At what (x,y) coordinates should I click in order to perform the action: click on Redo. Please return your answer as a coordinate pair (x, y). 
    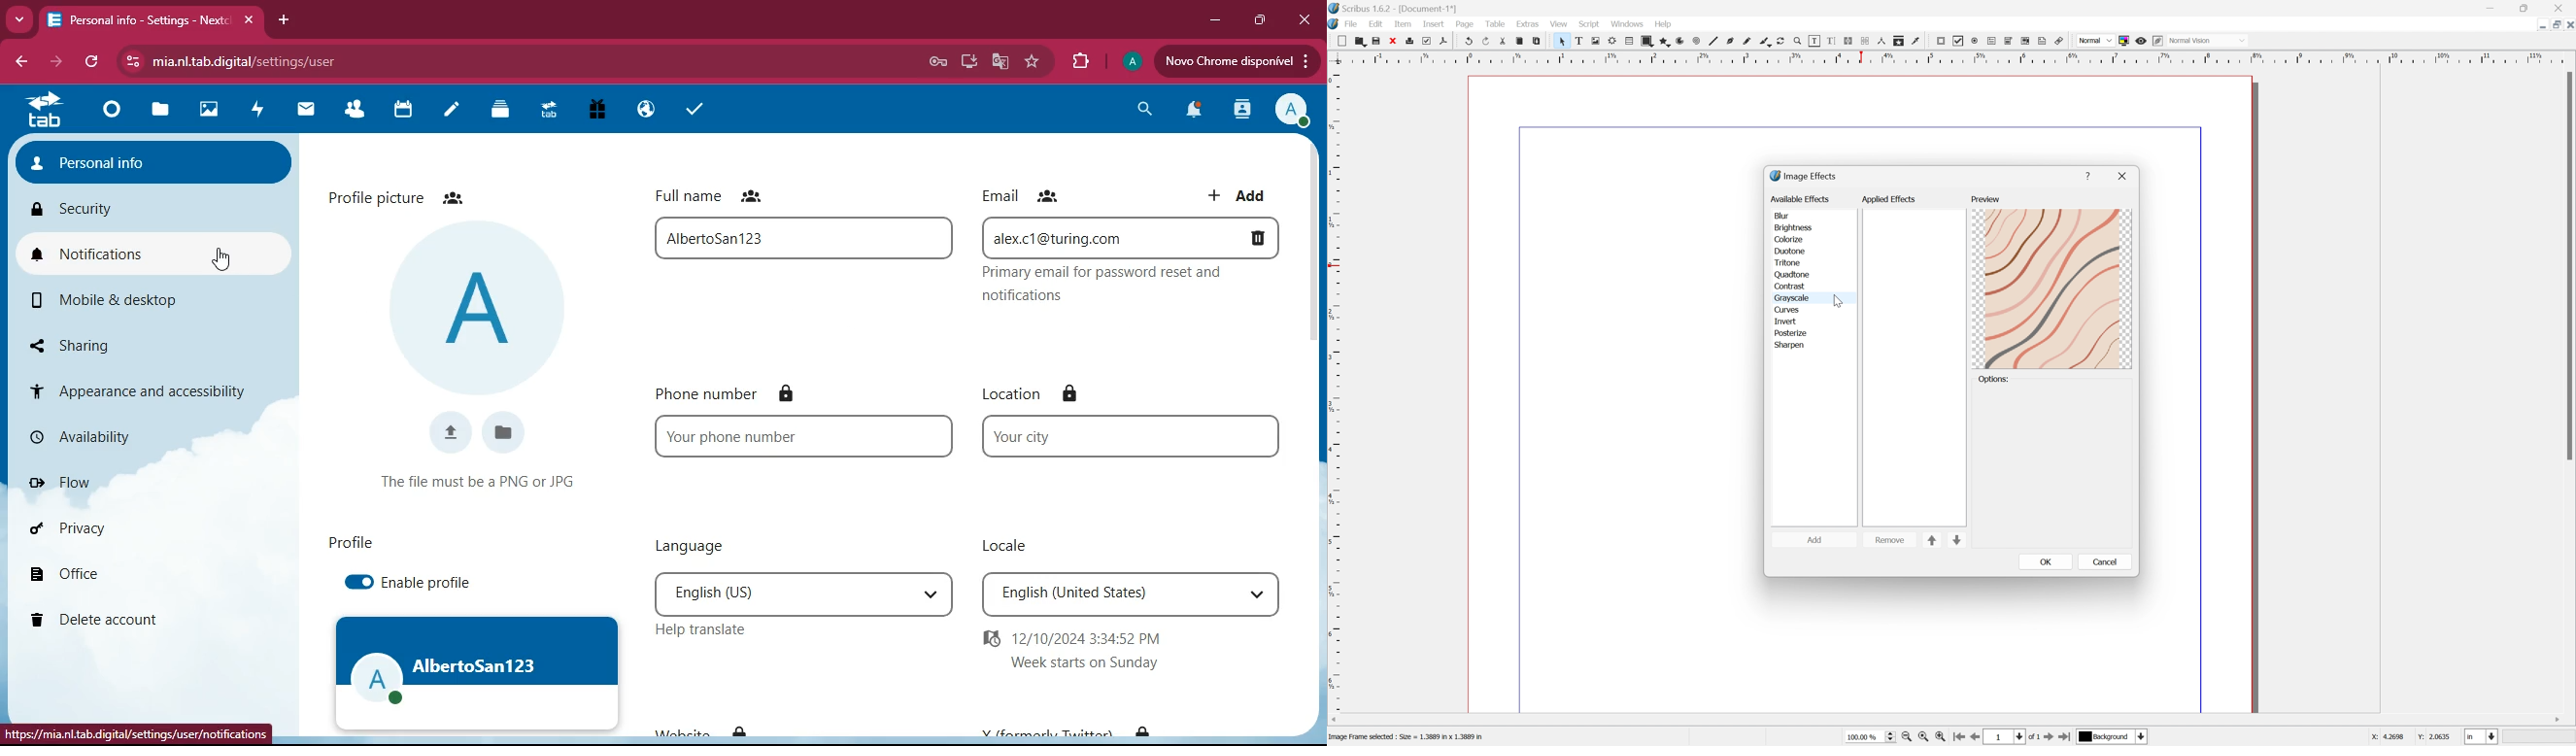
    Looking at the image, I should click on (1489, 42).